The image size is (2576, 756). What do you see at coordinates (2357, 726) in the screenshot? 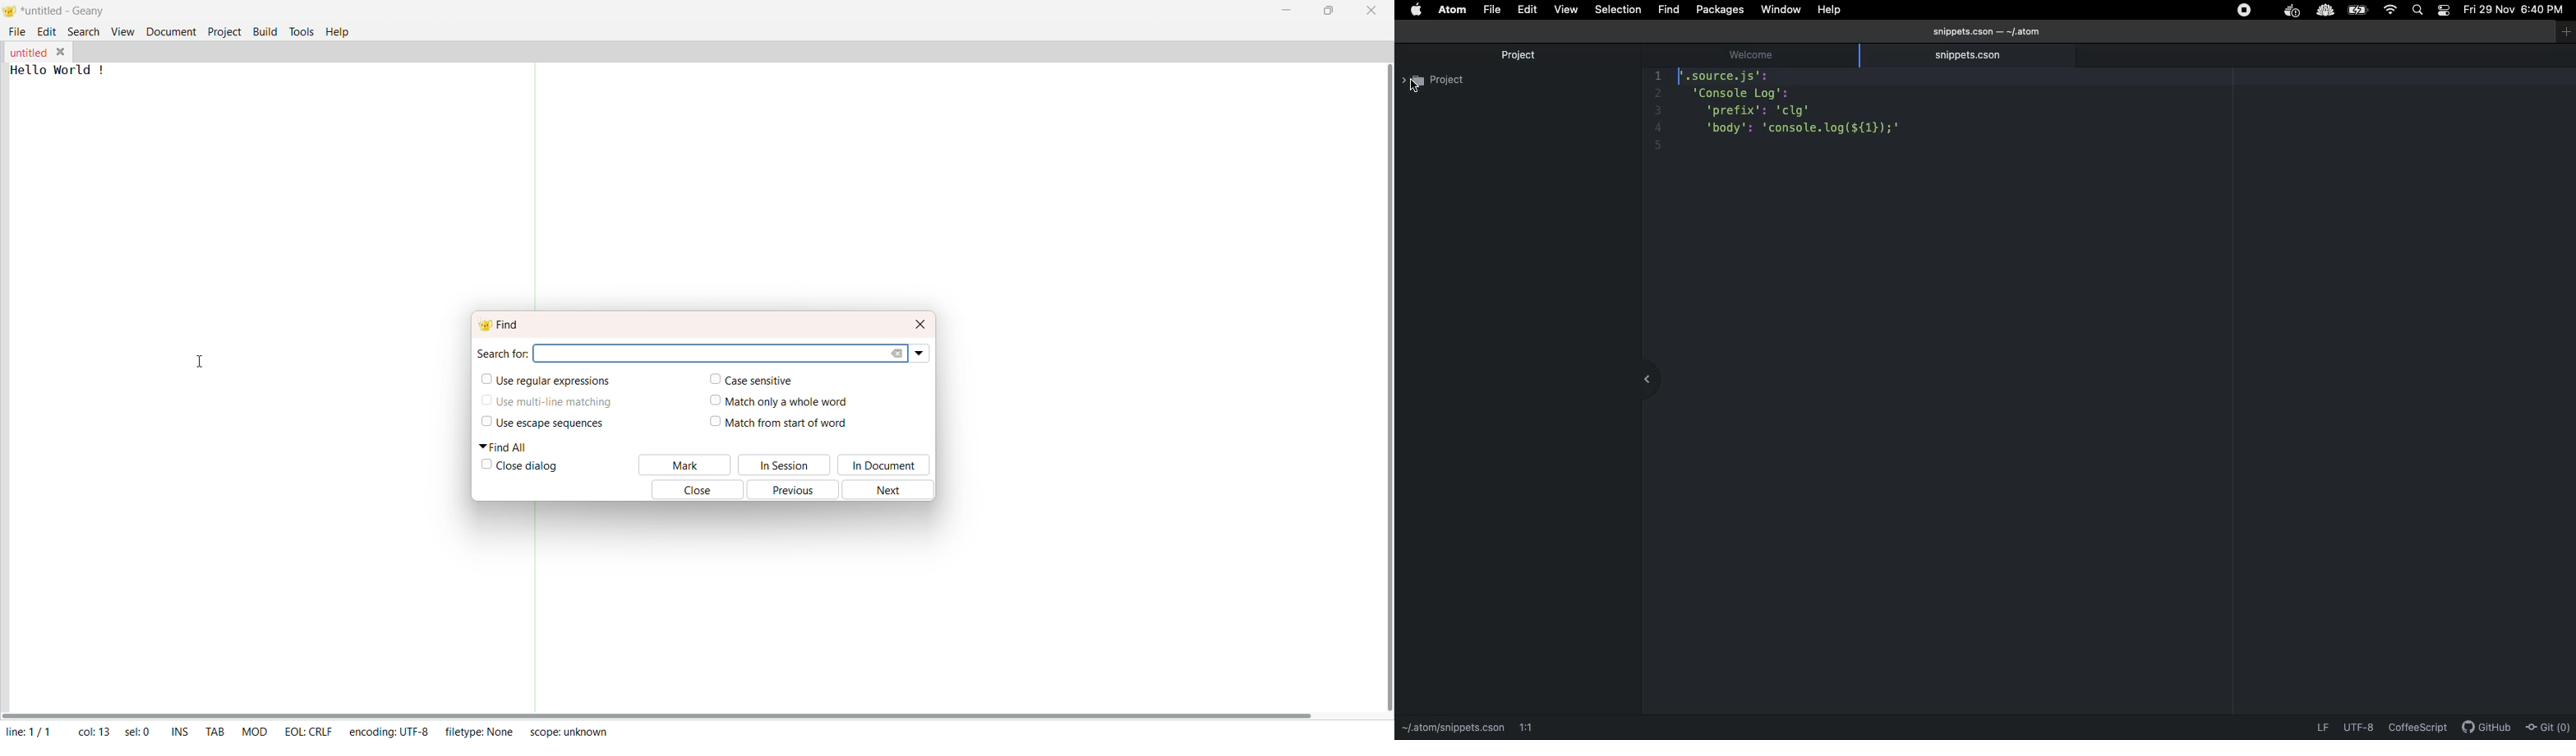
I see `UTF-8` at bounding box center [2357, 726].